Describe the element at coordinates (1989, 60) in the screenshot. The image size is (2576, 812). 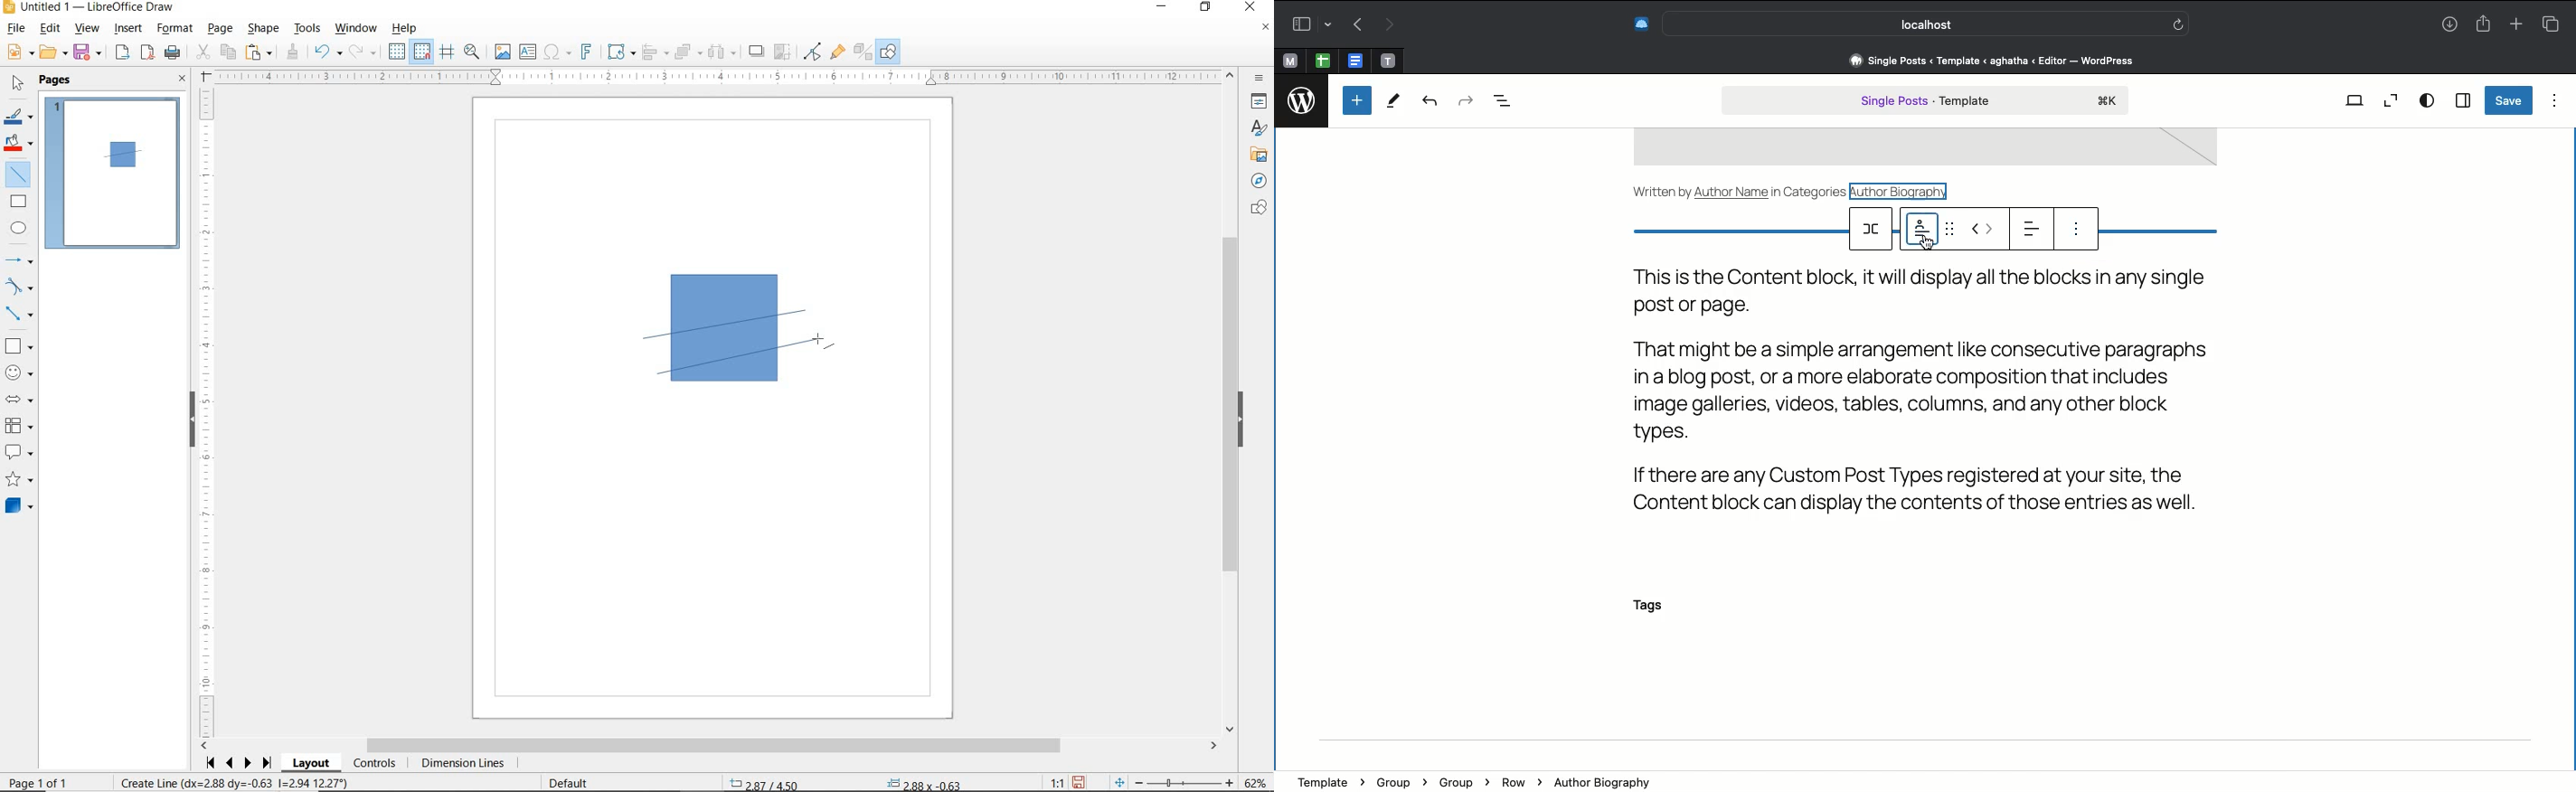
I see `Address` at that location.